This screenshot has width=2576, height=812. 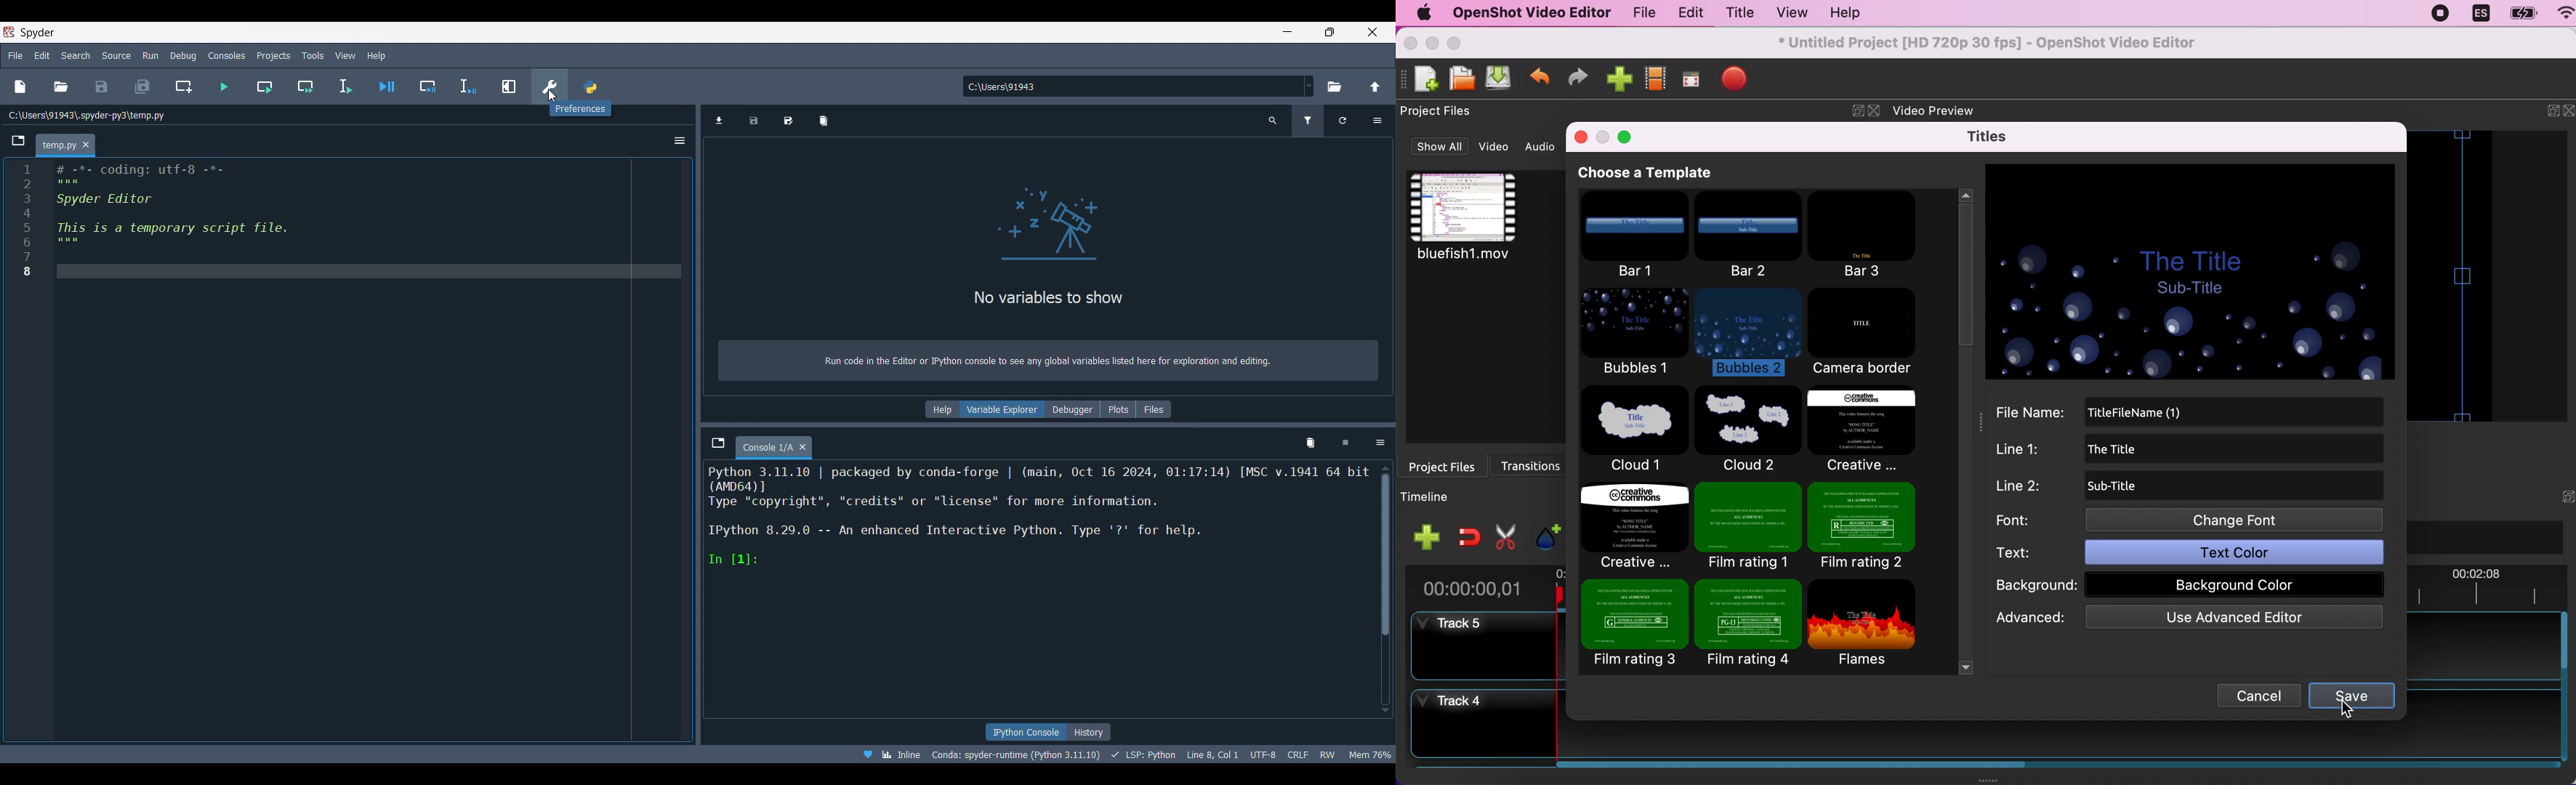 I want to click on Preferences, highlighted by cursor, so click(x=545, y=84).